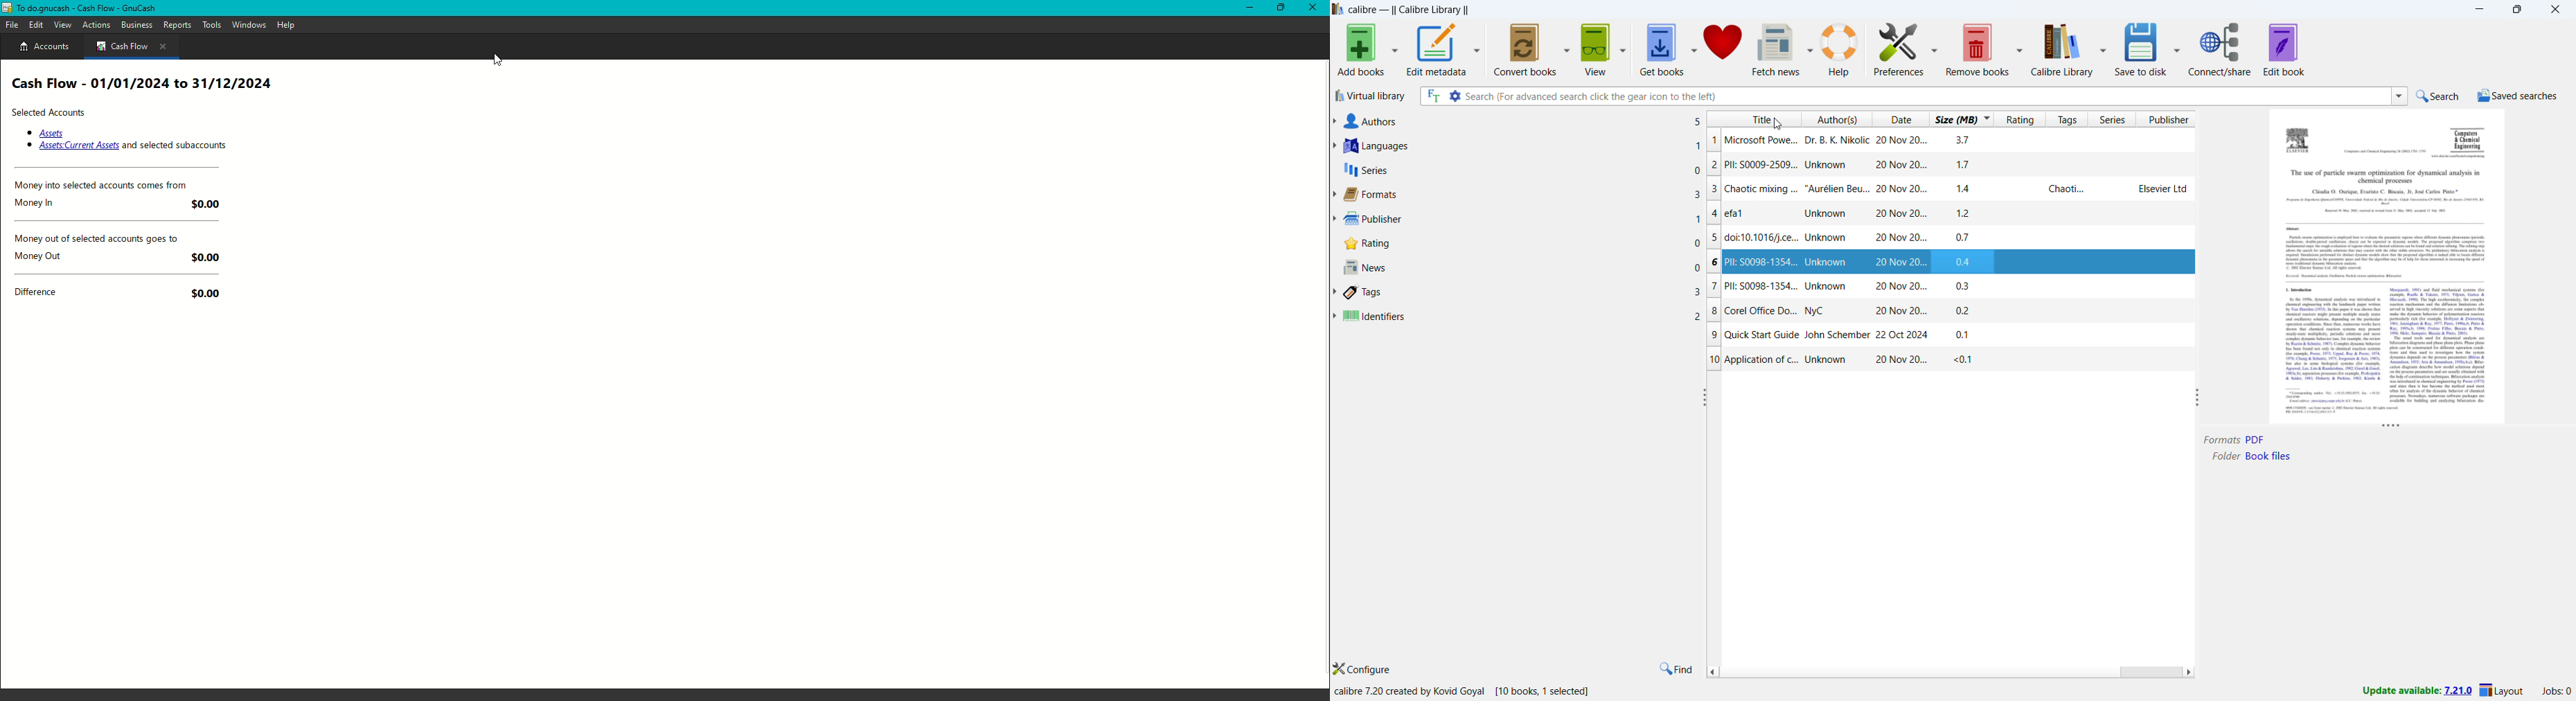 The image size is (2576, 728). Describe the element at coordinates (1935, 49) in the screenshot. I see `preferences options` at that location.